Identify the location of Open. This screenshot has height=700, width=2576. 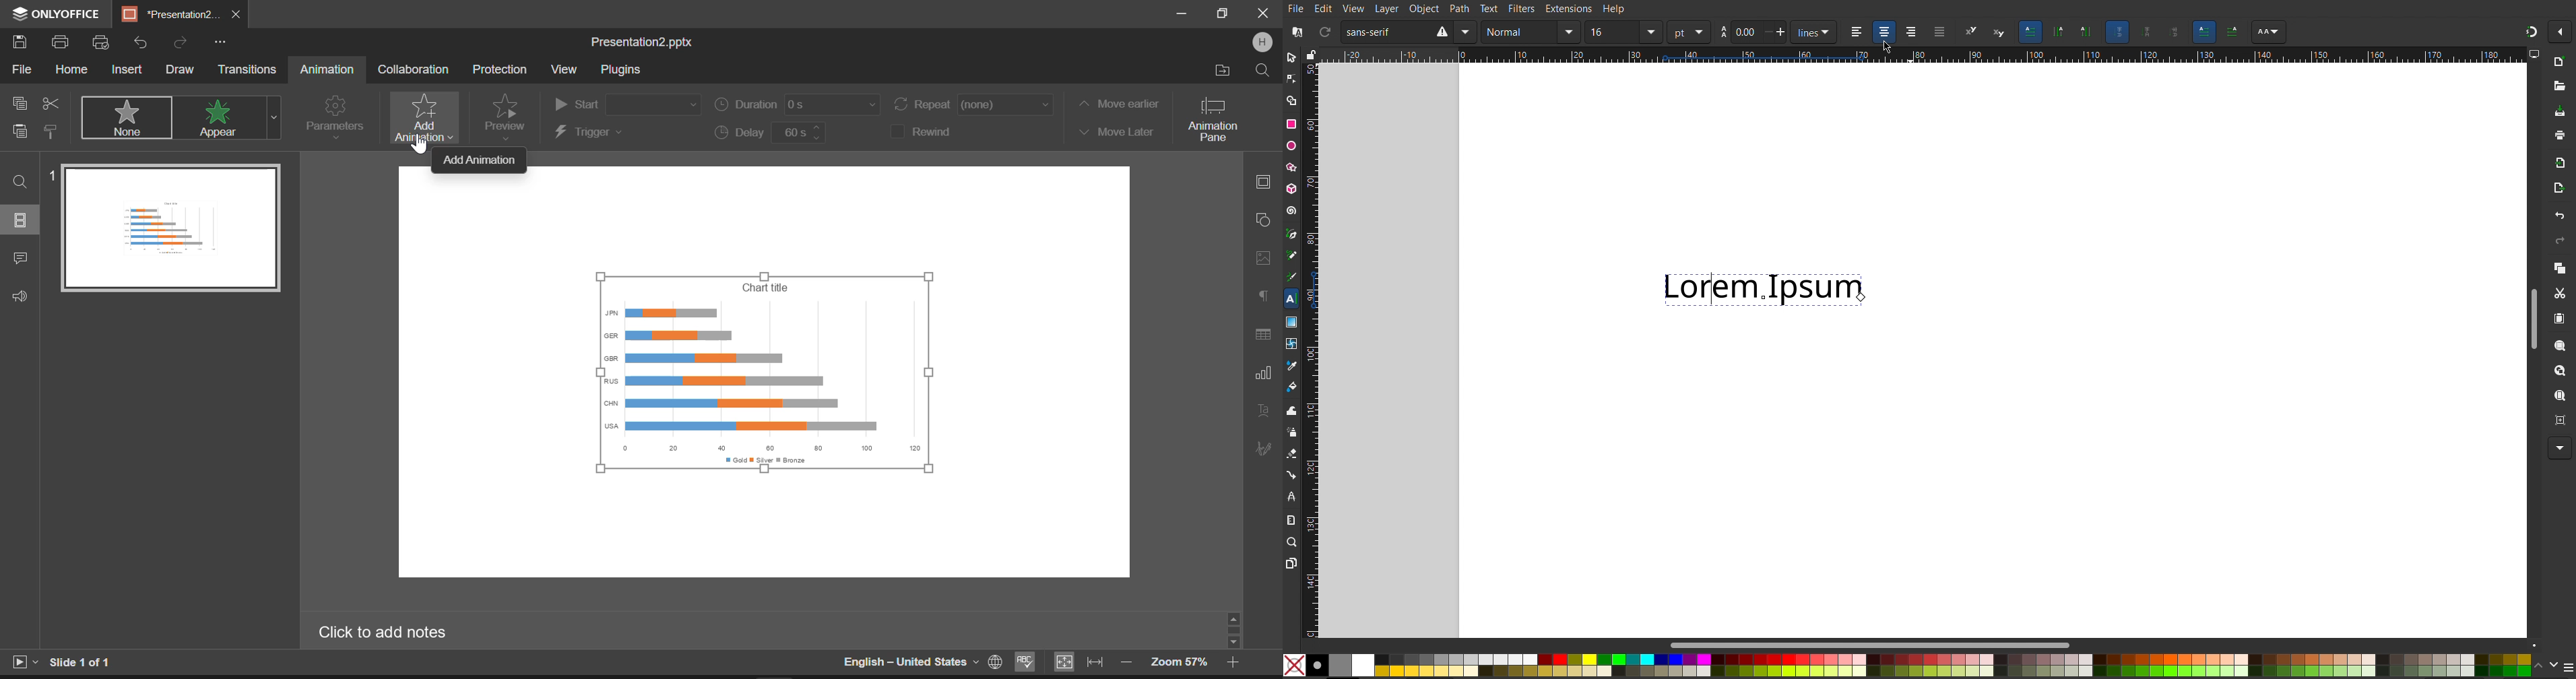
(2560, 86).